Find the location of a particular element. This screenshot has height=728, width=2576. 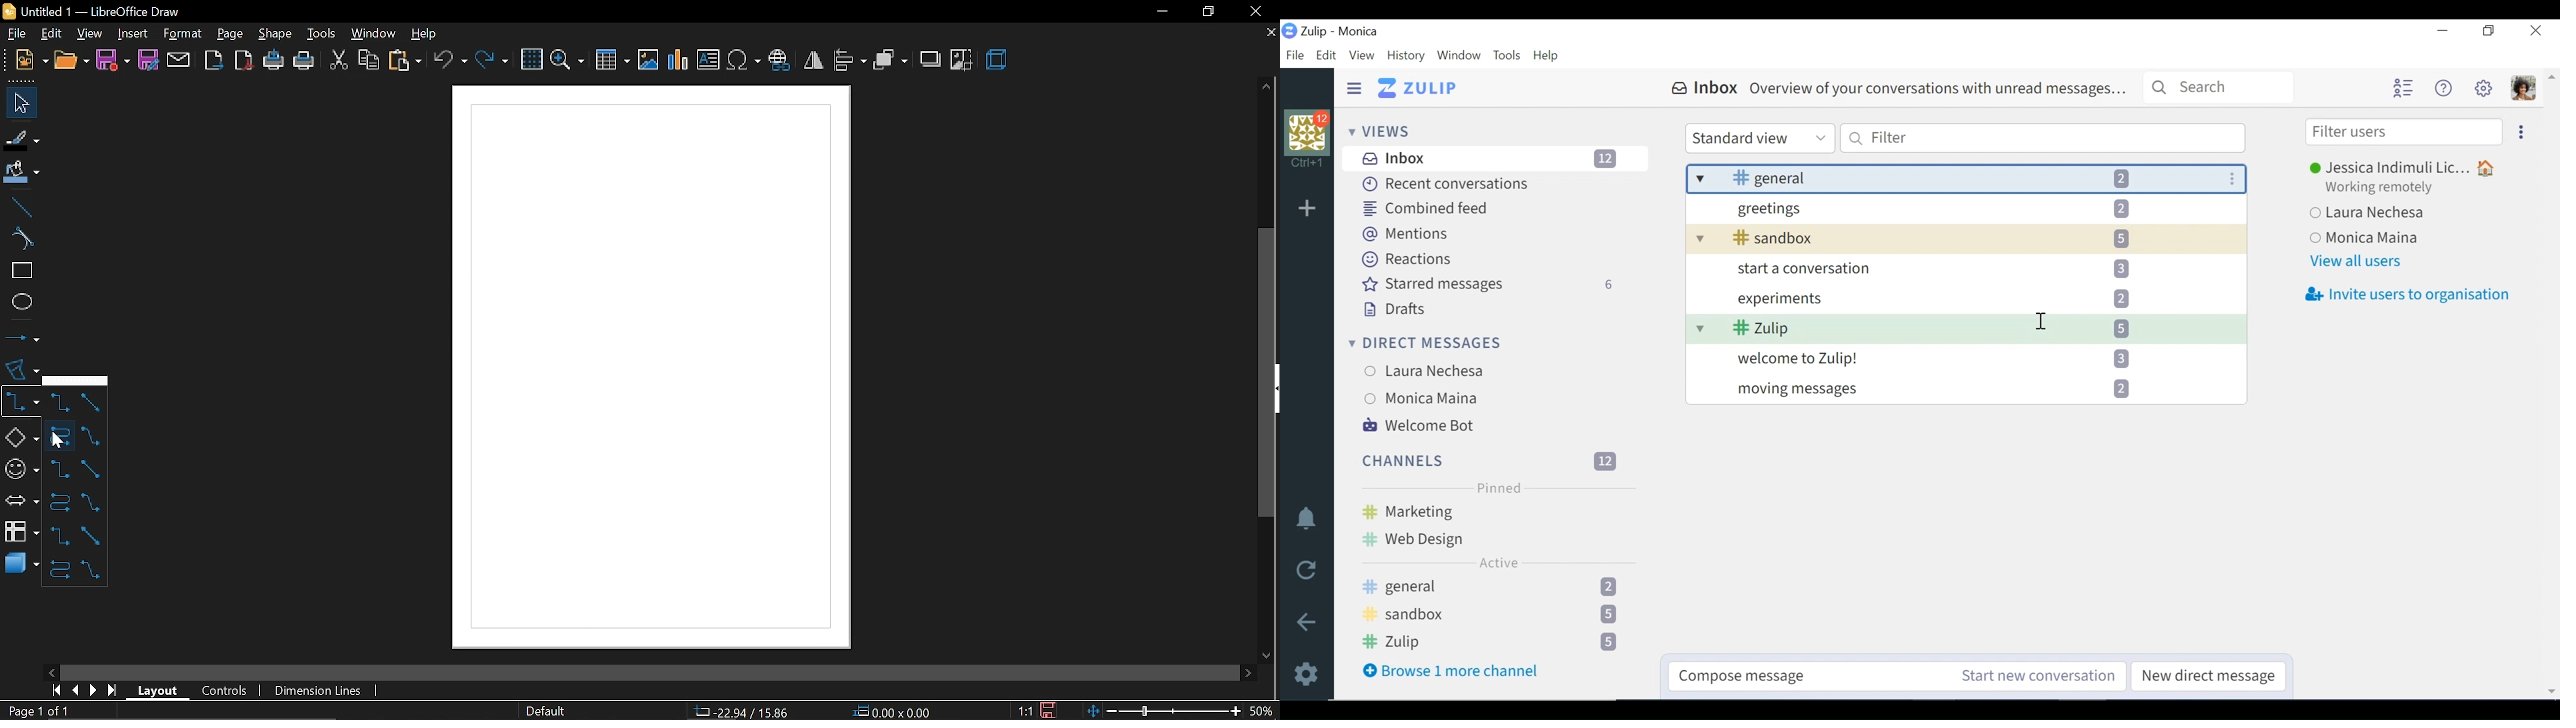

copy is located at coordinates (367, 62).